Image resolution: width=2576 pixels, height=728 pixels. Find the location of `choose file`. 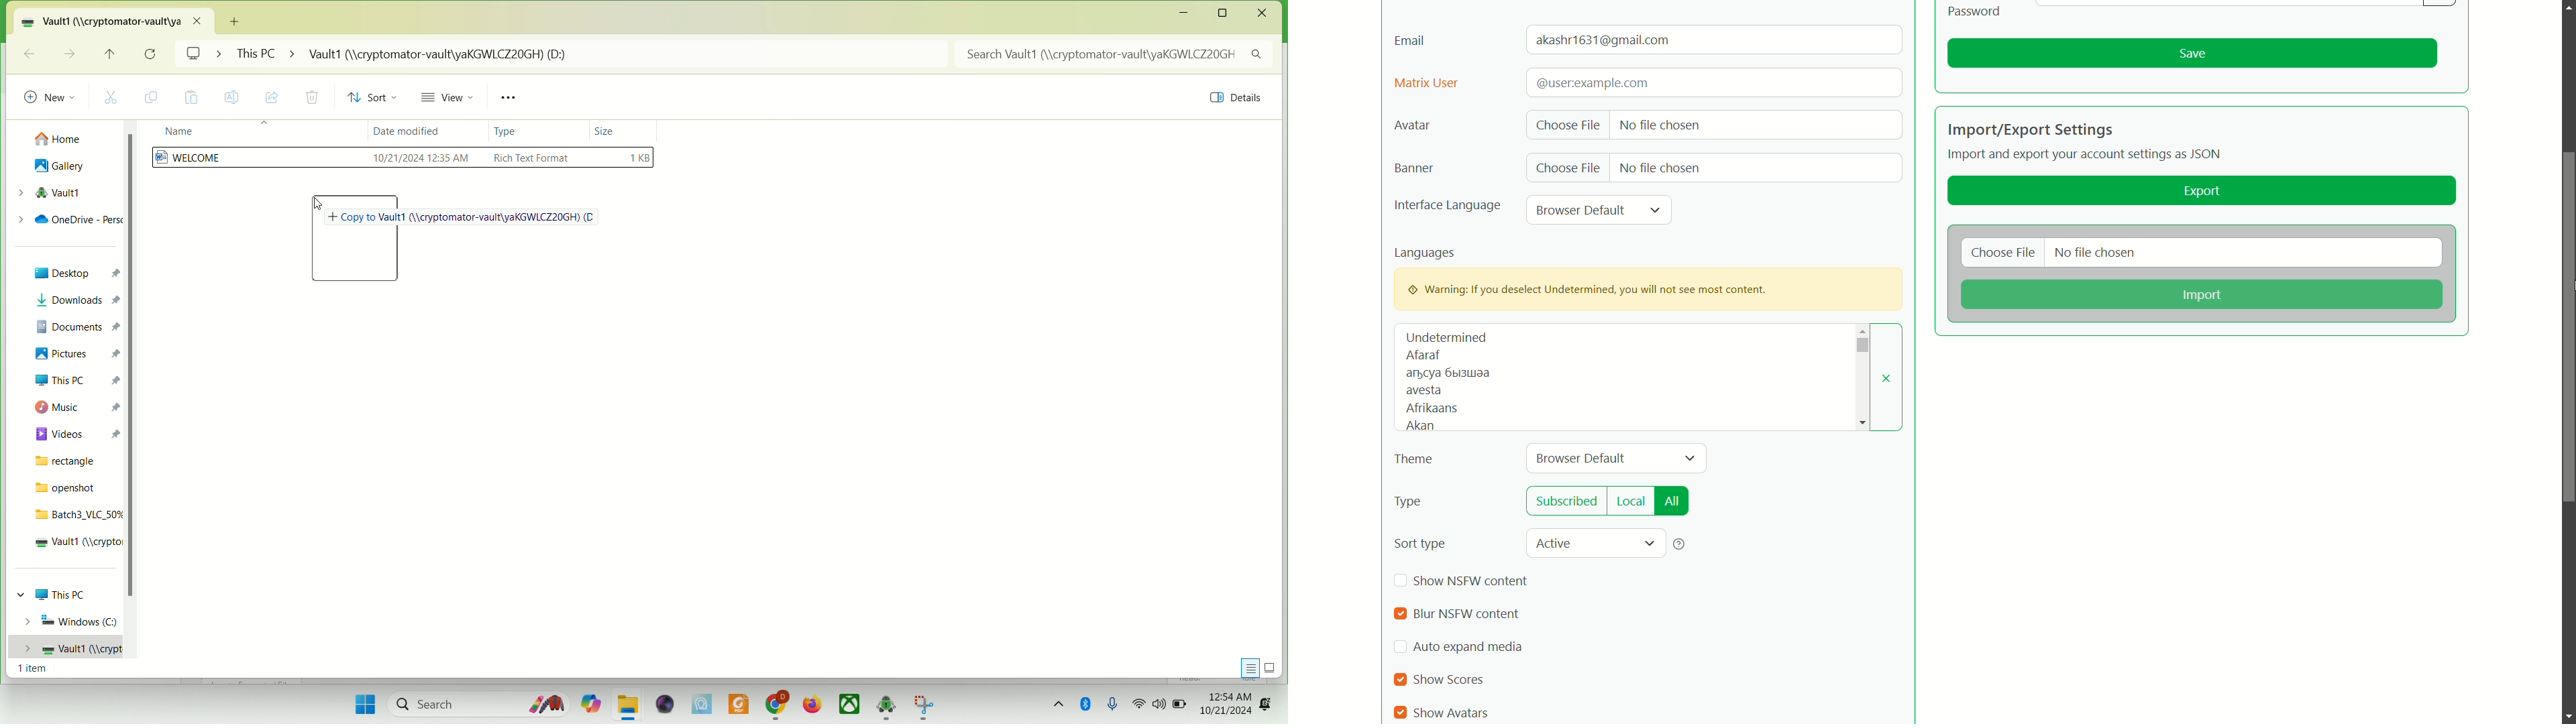

choose file is located at coordinates (2004, 254).